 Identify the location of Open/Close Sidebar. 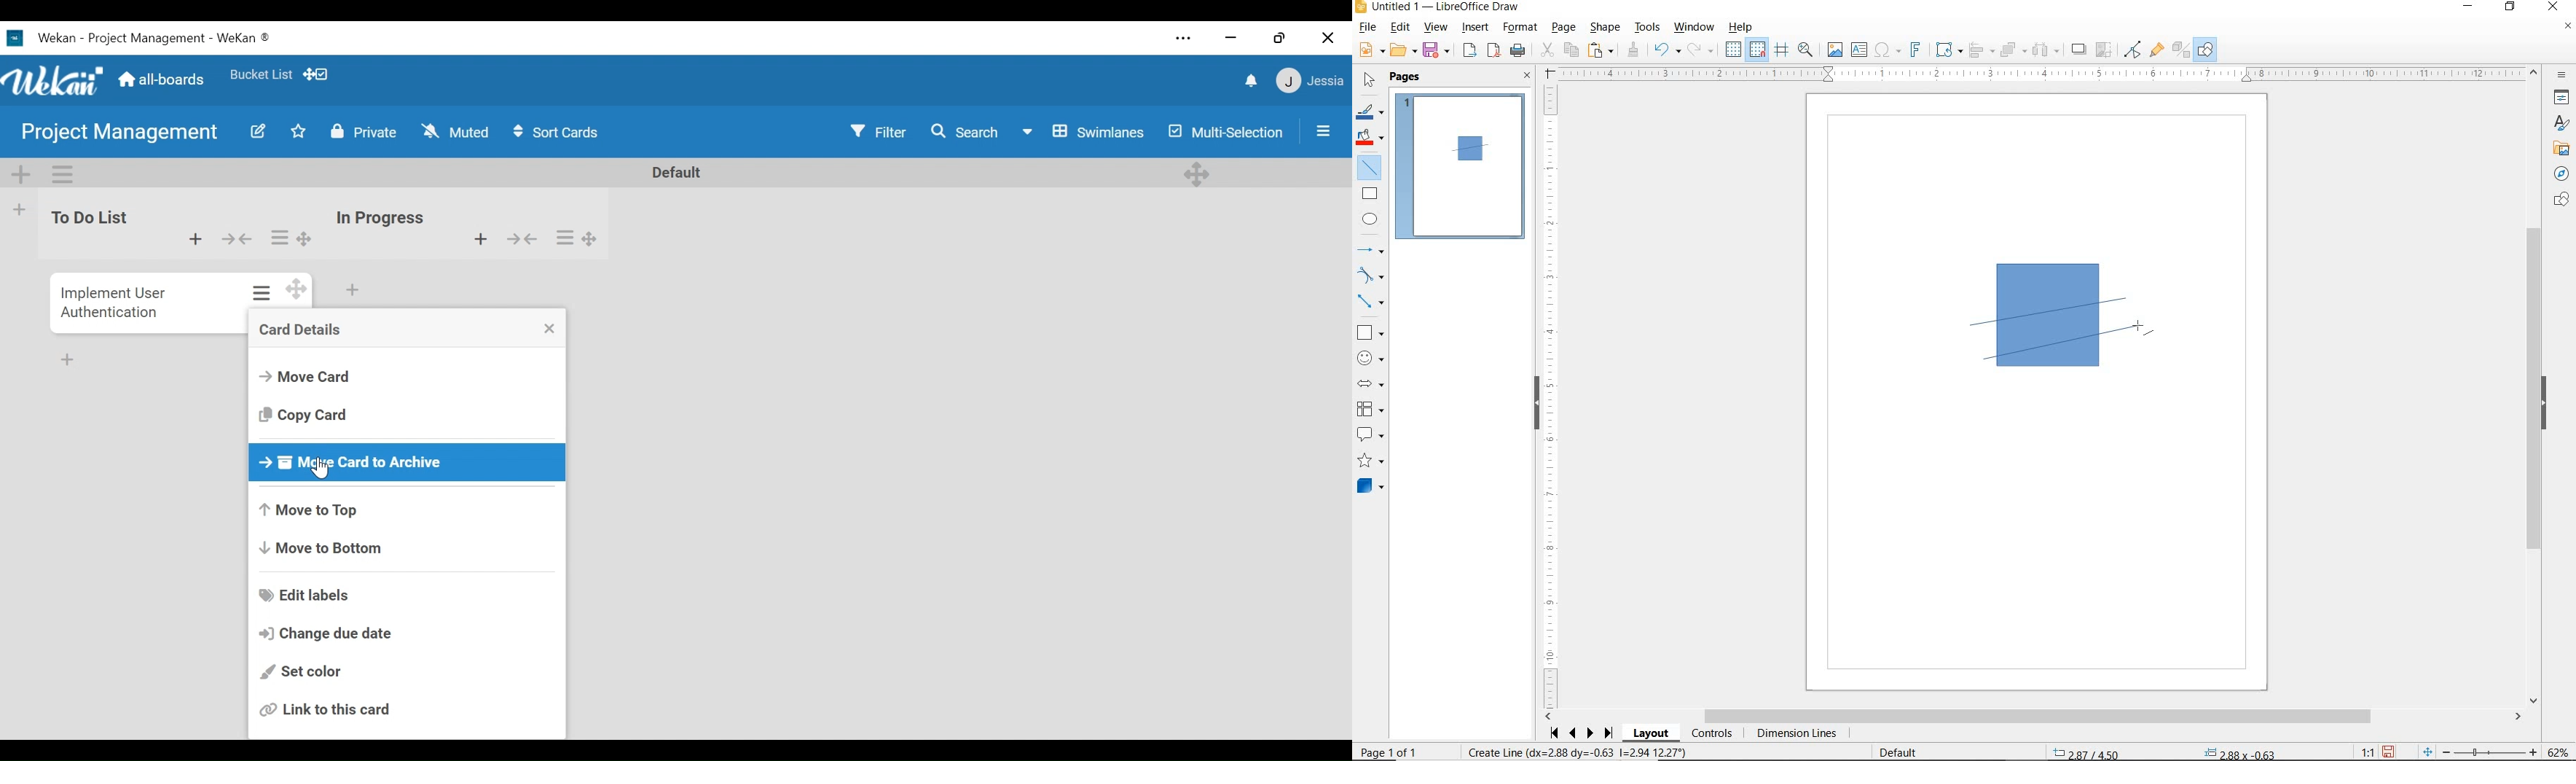
(1323, 131).